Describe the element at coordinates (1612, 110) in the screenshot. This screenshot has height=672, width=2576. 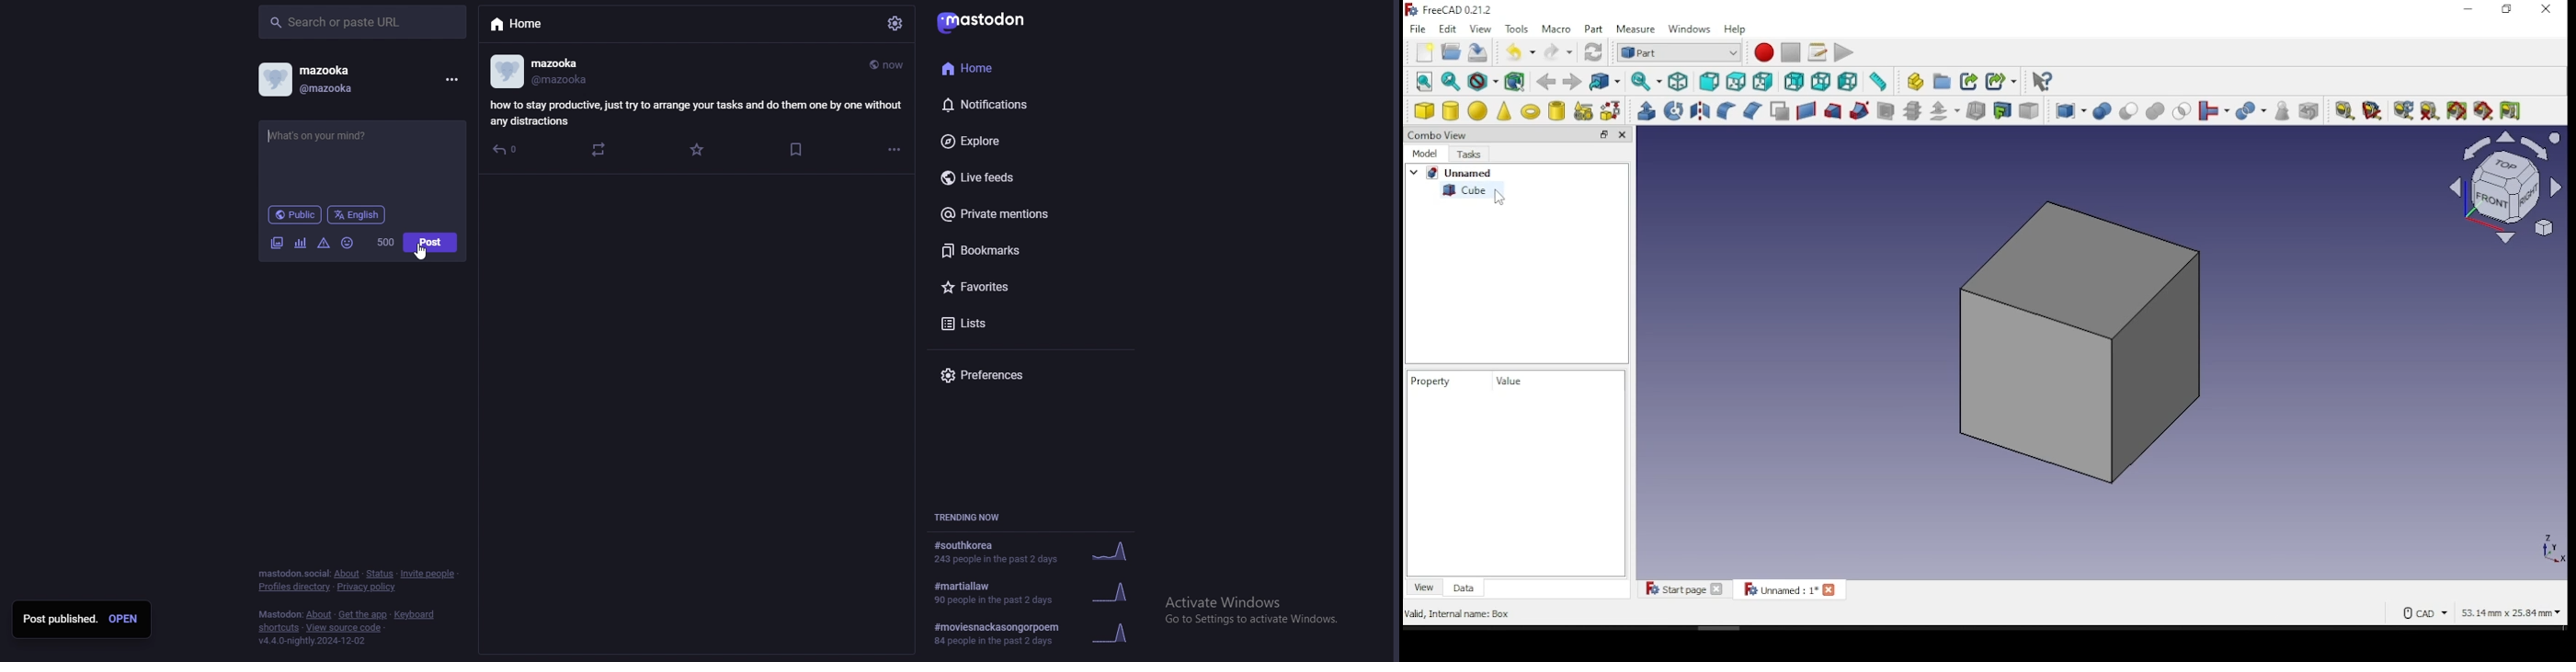
I see `shape builder` at that location.